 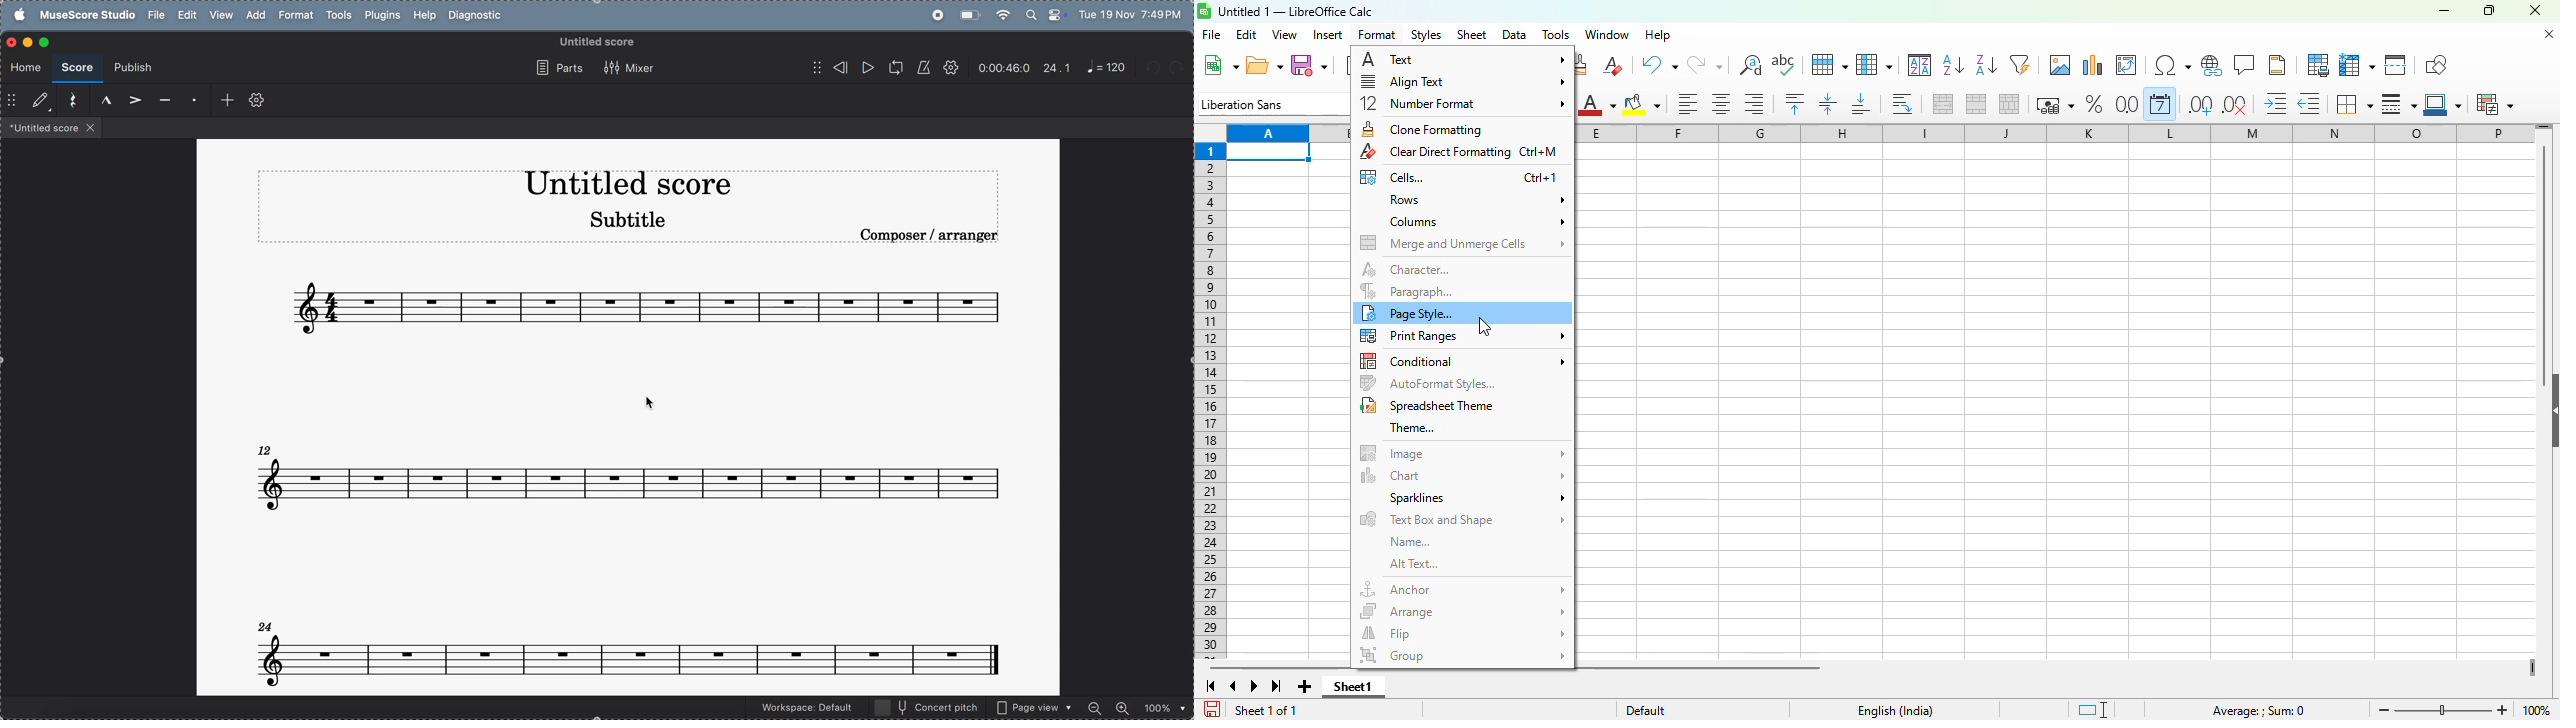 I want to click on column, so click(x=1874, y=65).